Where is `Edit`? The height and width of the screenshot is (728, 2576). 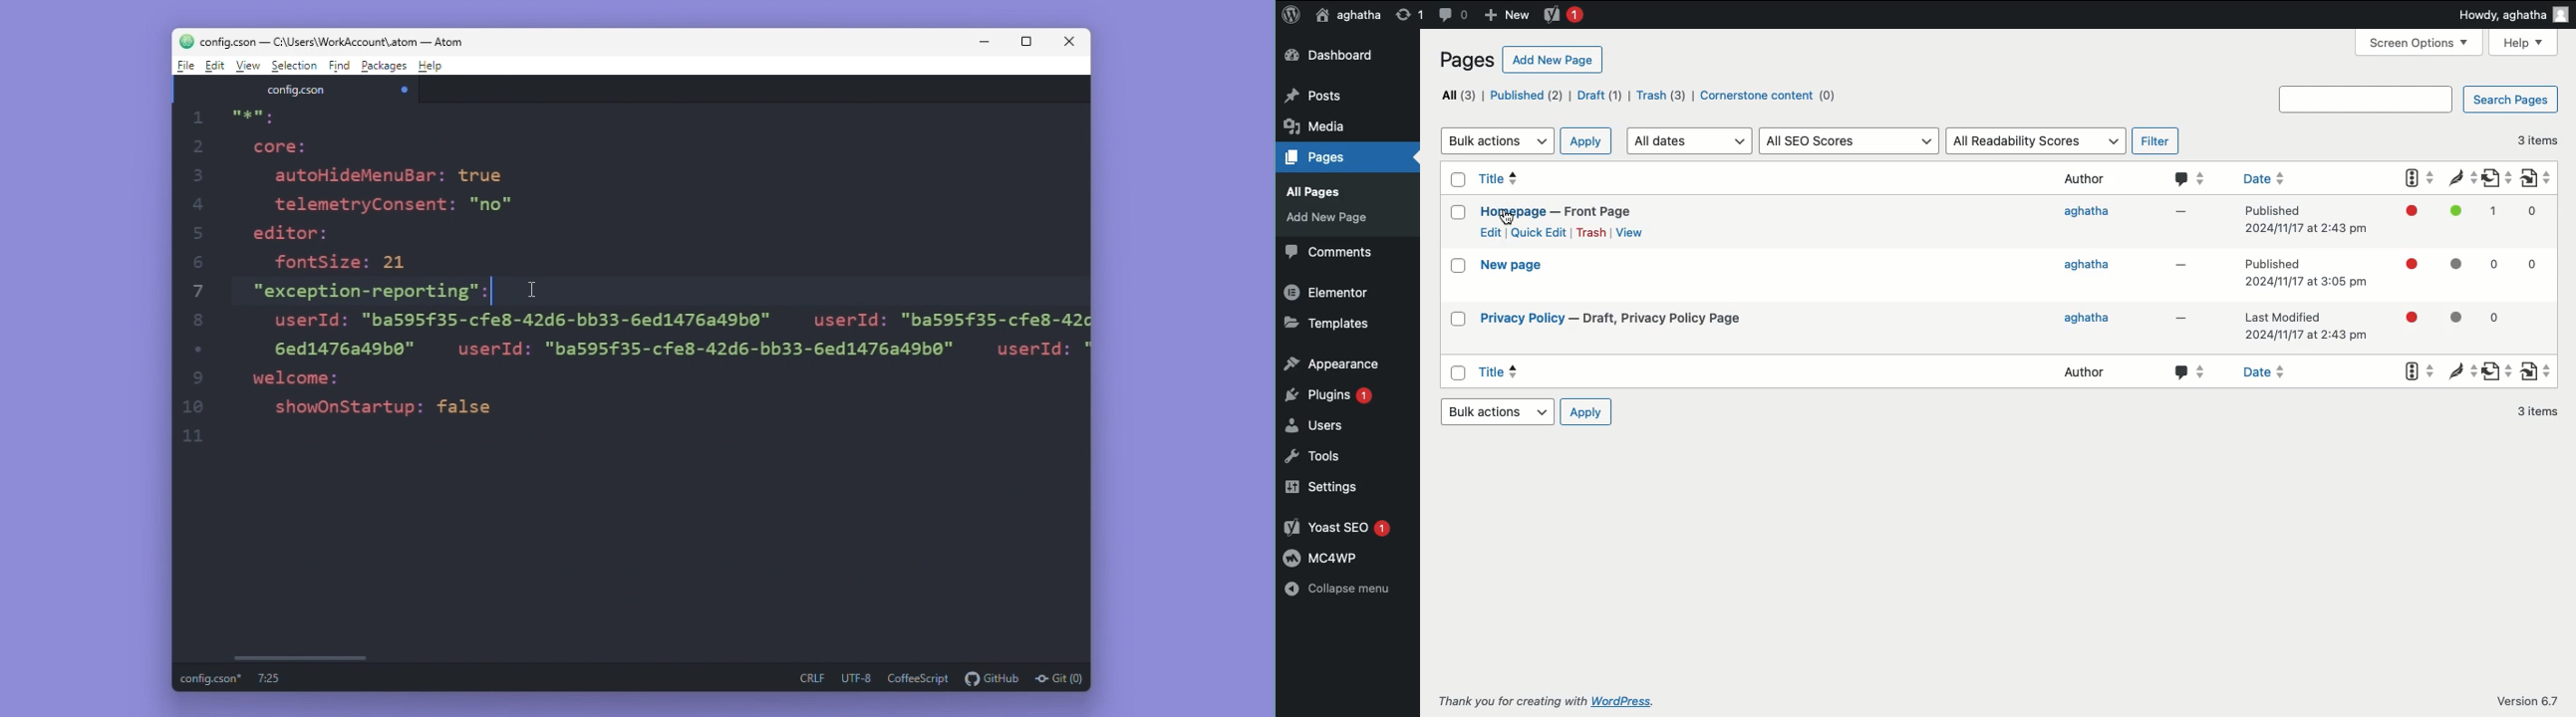 Edit is located at coordinates (215, 67).